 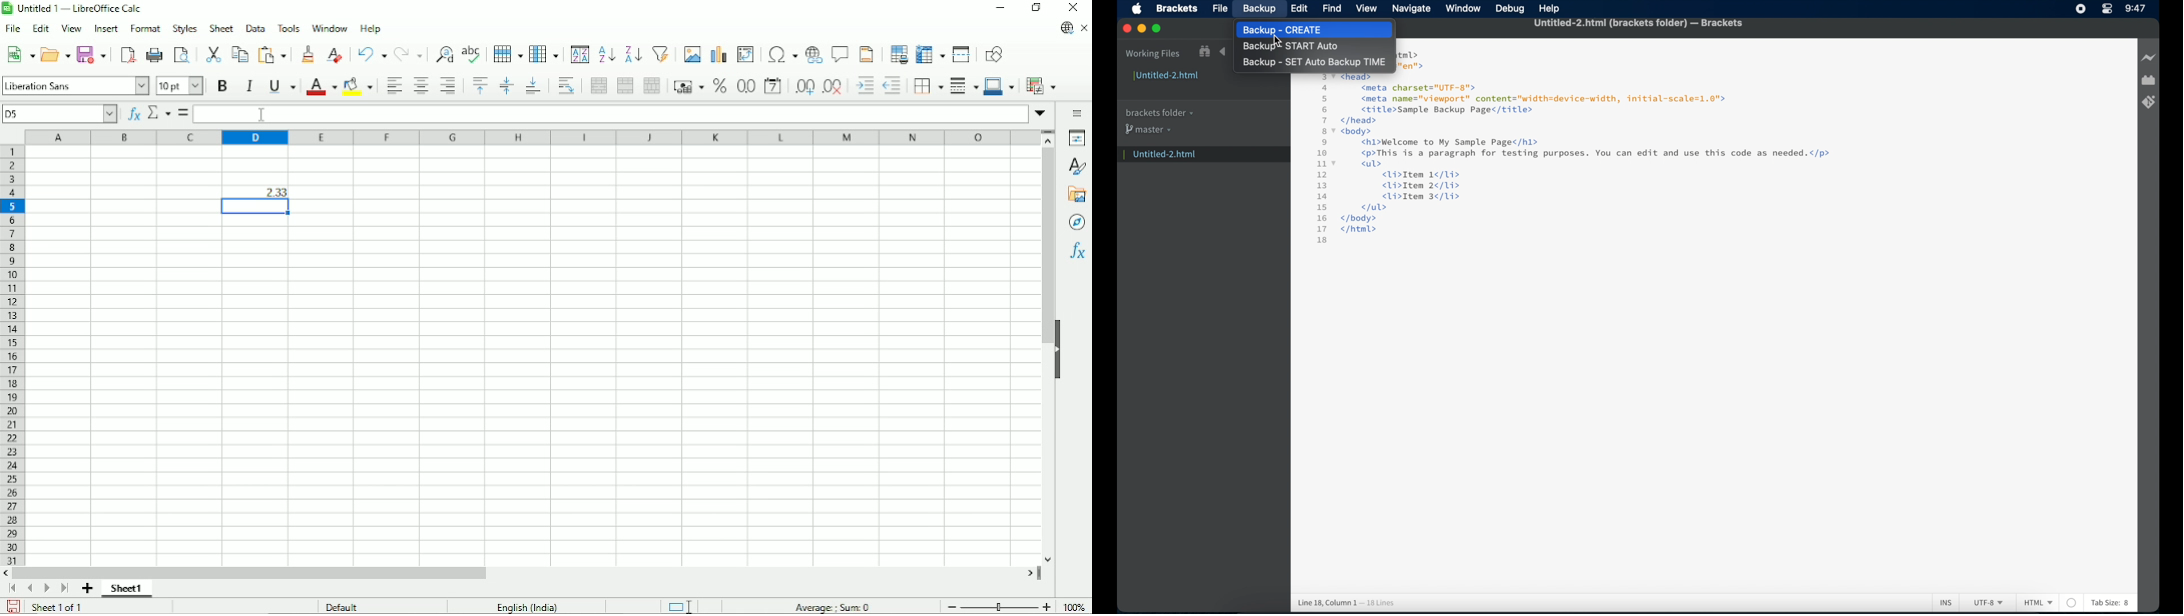 I want to click on show file in tree, so click(x=1205, y=52).